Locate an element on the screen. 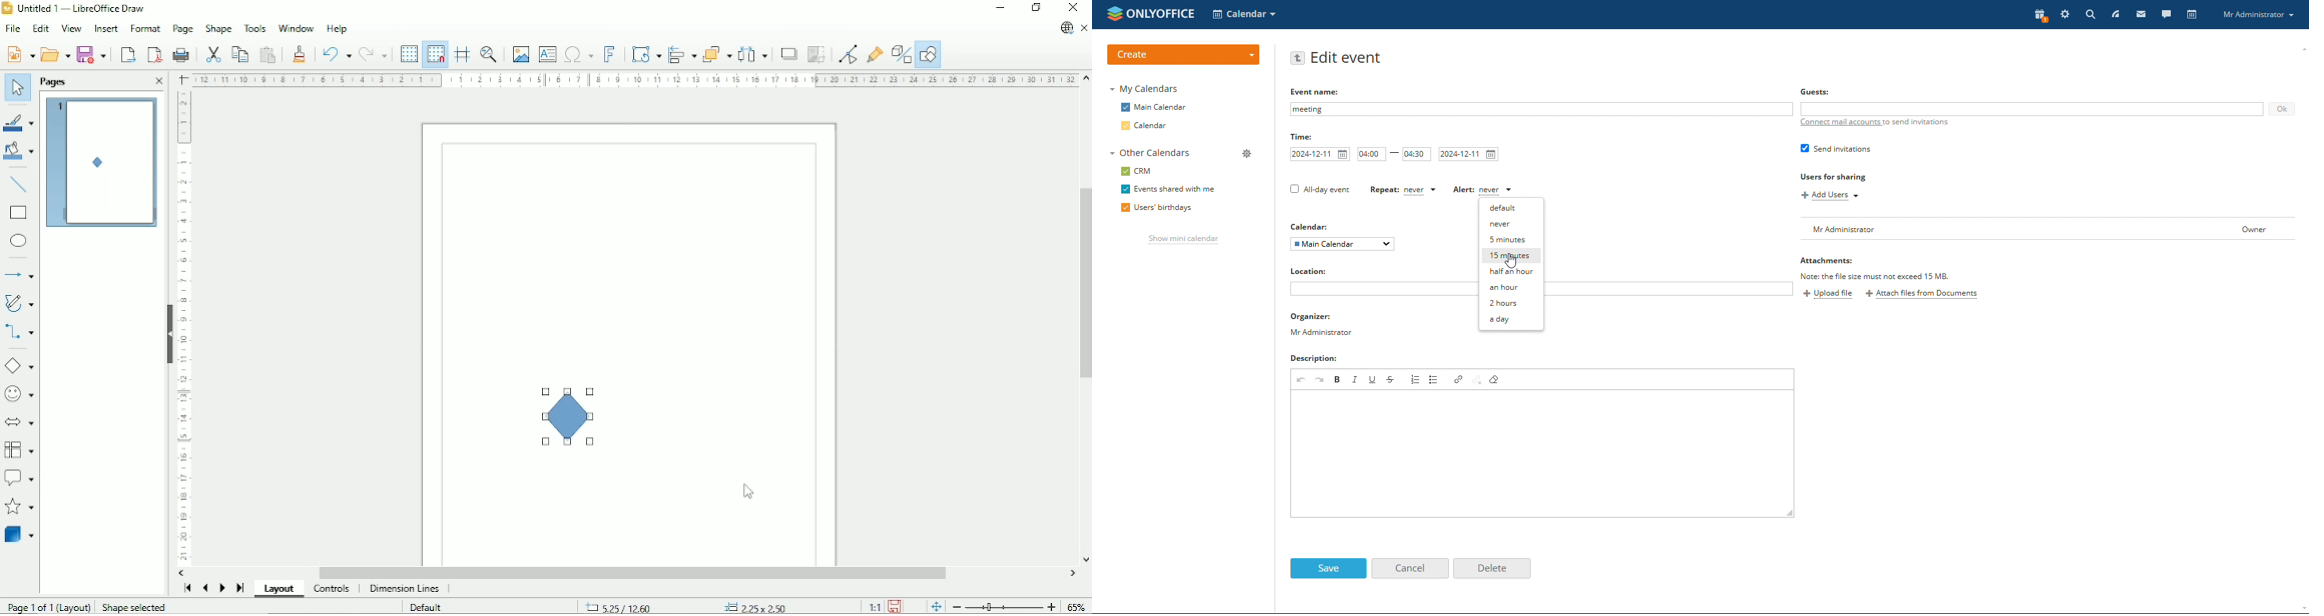 The image size is (2324, 616). Zoom out/in is located at coordinates (1003, 606).